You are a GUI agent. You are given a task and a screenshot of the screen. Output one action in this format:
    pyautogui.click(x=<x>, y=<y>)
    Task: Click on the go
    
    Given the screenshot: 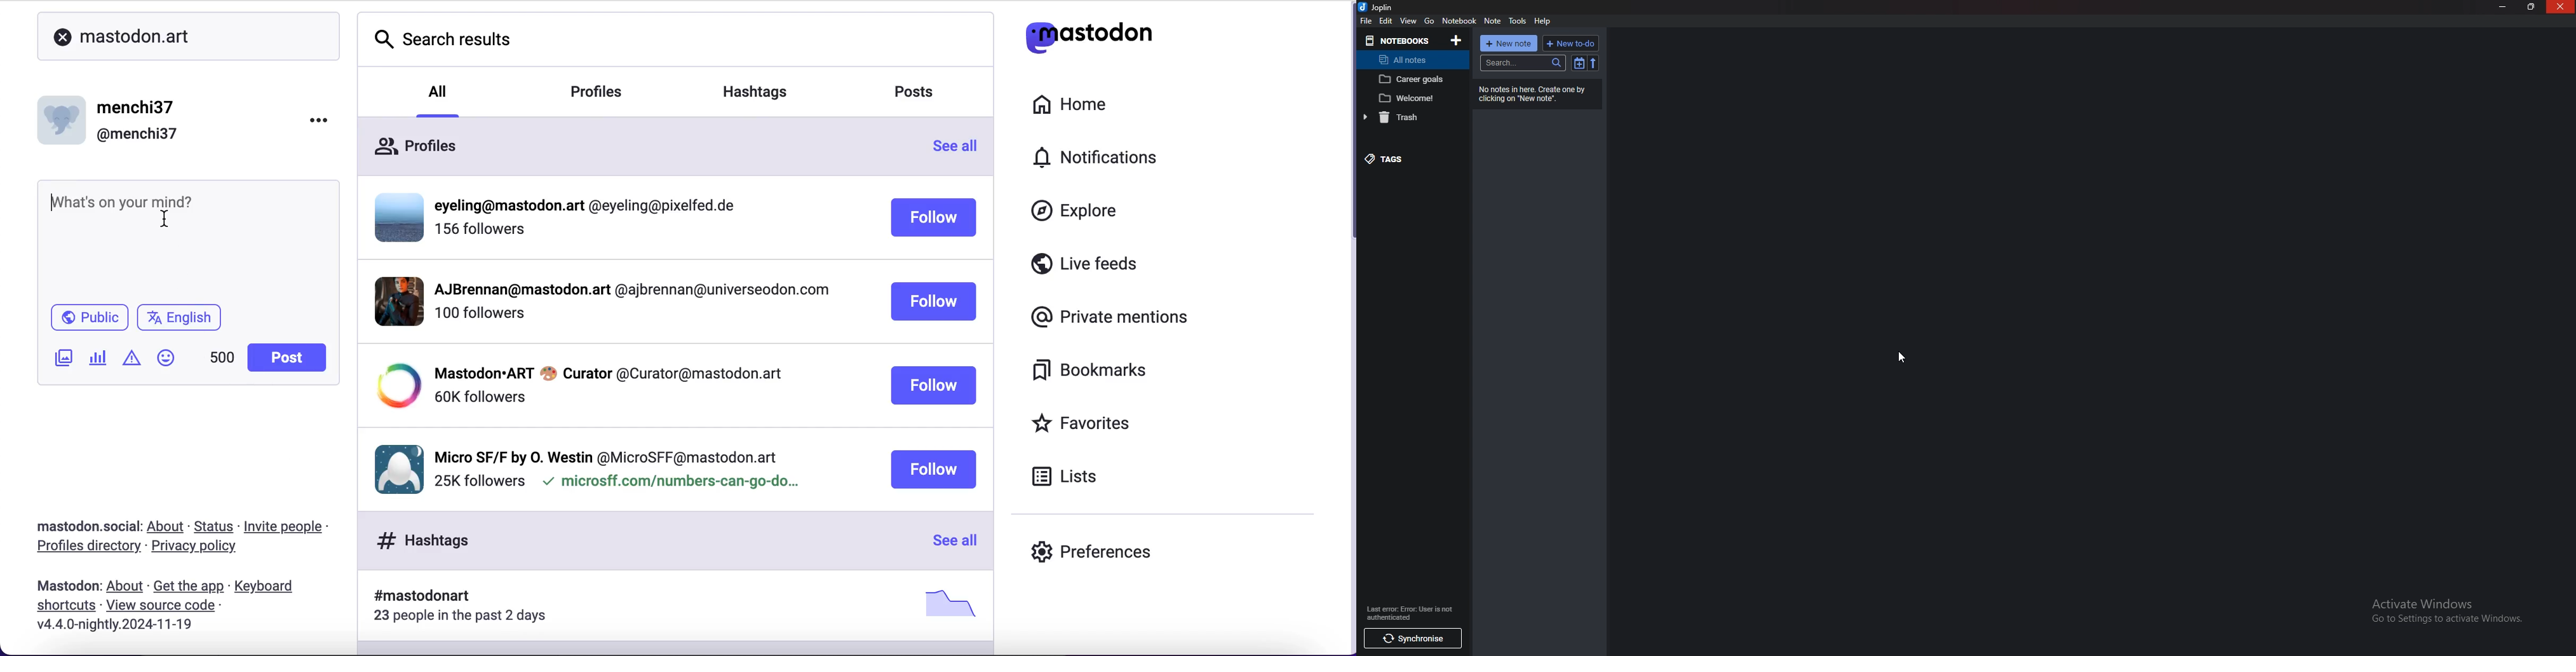 What is the action you would take?
    pyautogui.click(x=1428, y=21)
    